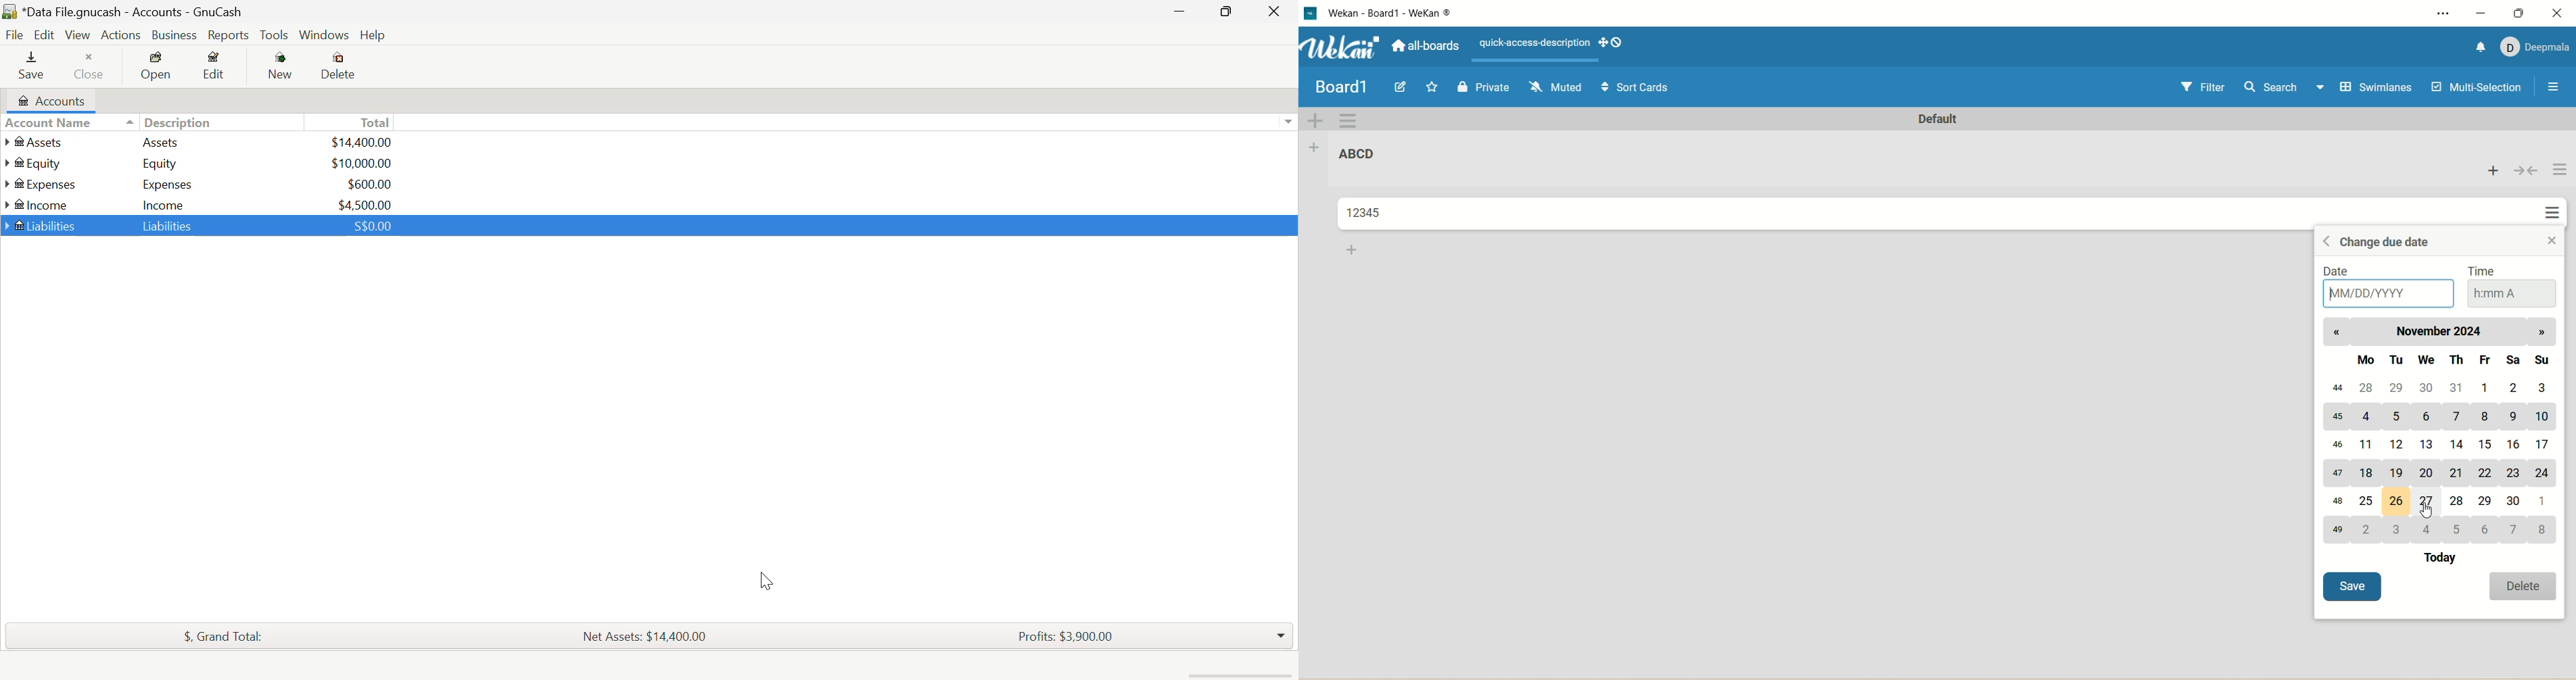  What do you see at coordinates (1433, 86) in the screenshot?
I see `favorite` at bounding box center [1433, 86].